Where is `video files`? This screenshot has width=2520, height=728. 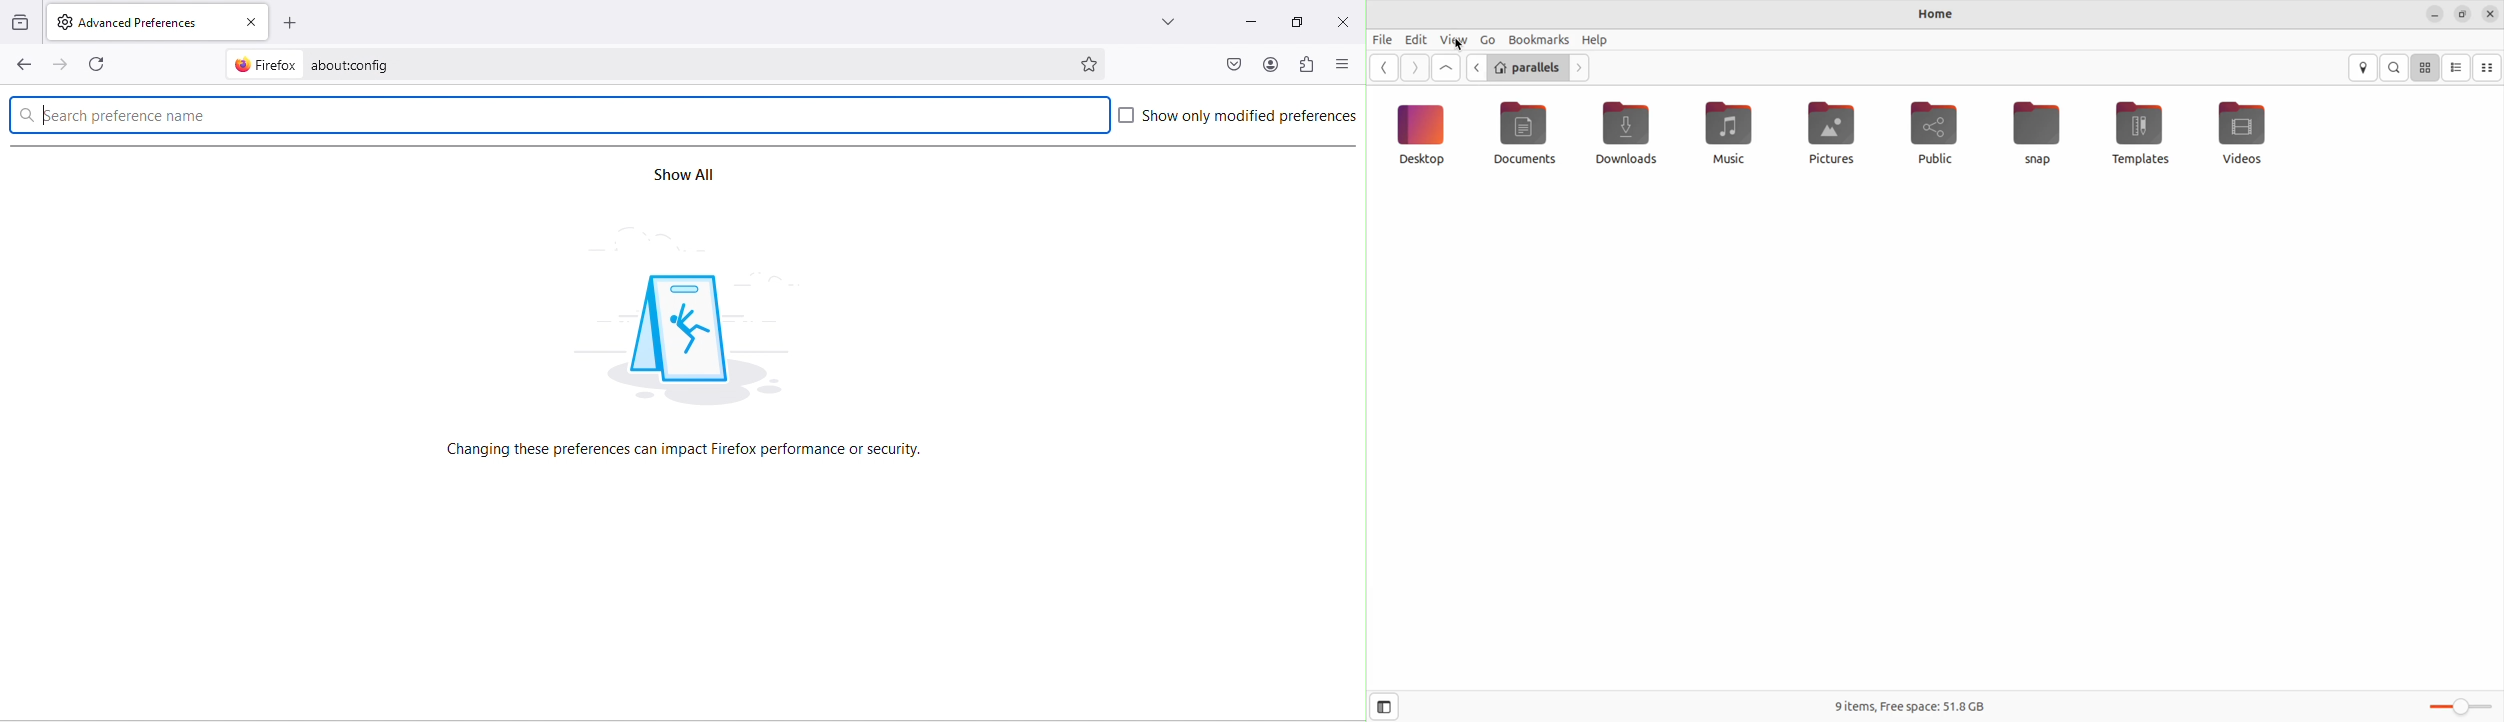
video files is located at coordinates (2246, 131).